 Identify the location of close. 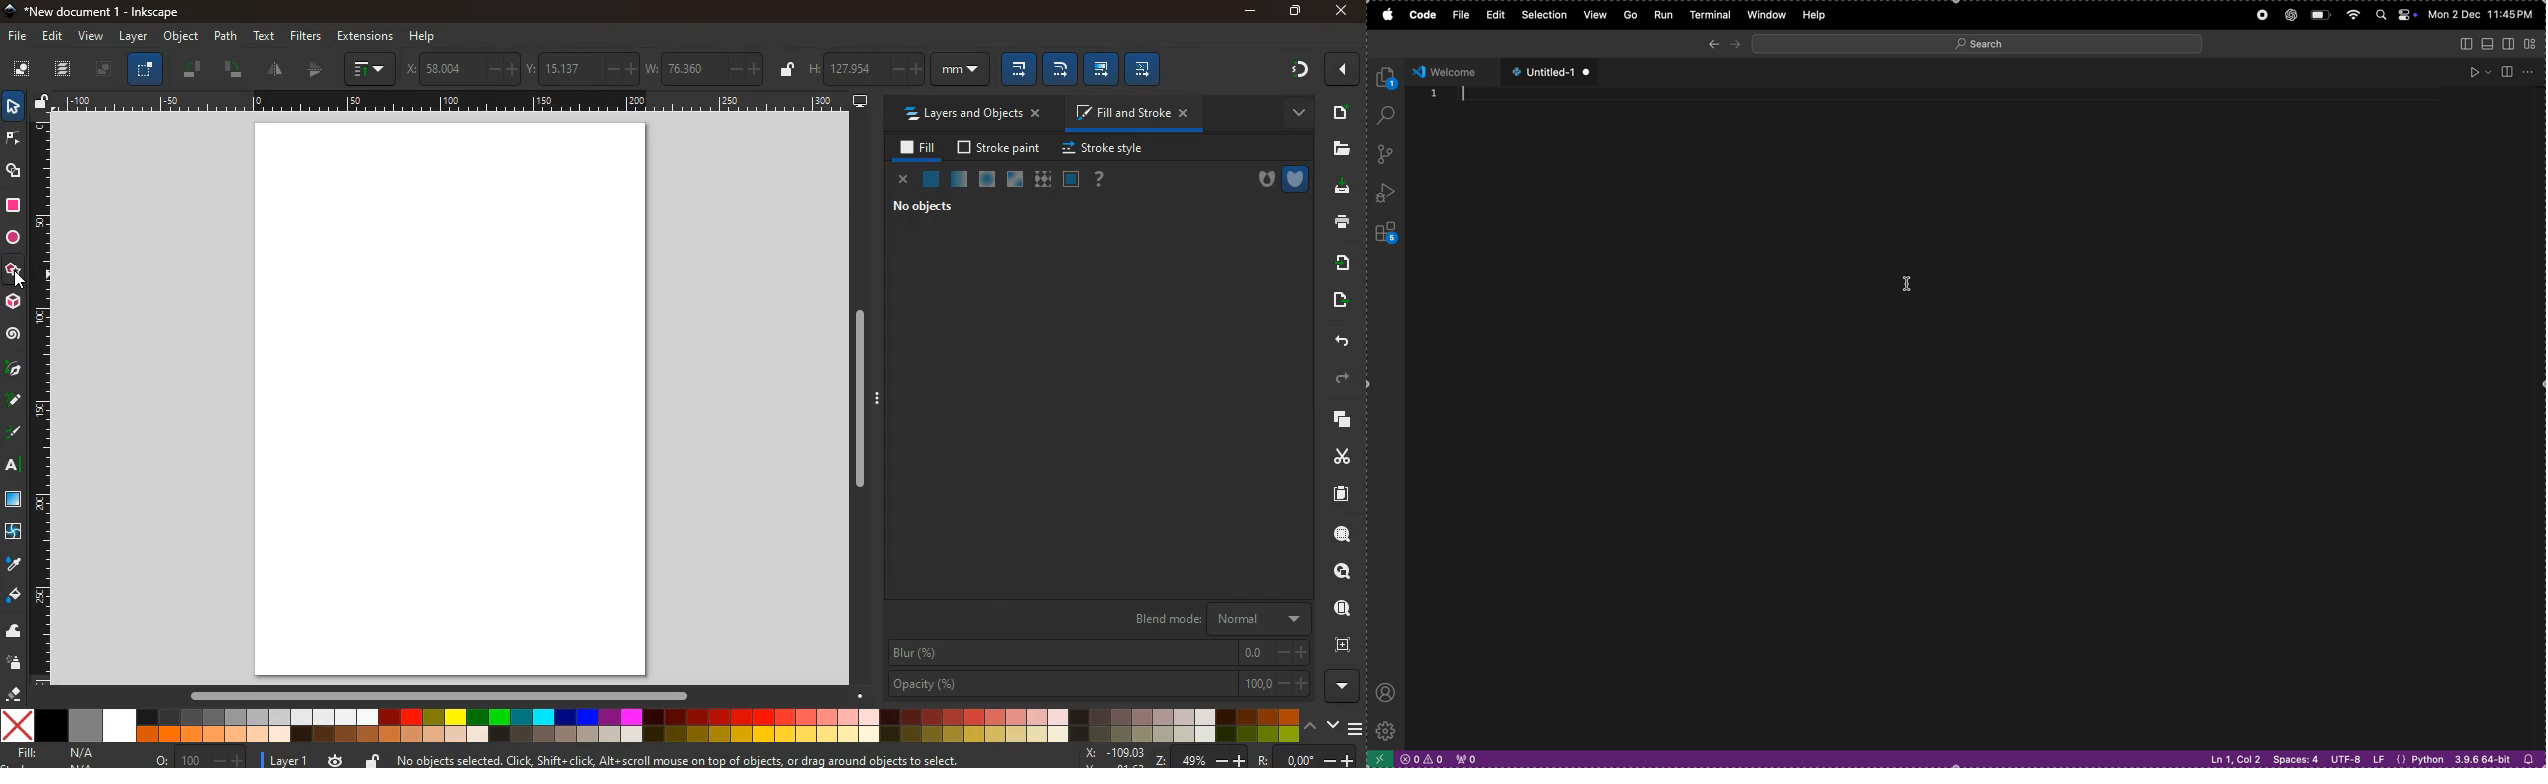
(1343, 9).